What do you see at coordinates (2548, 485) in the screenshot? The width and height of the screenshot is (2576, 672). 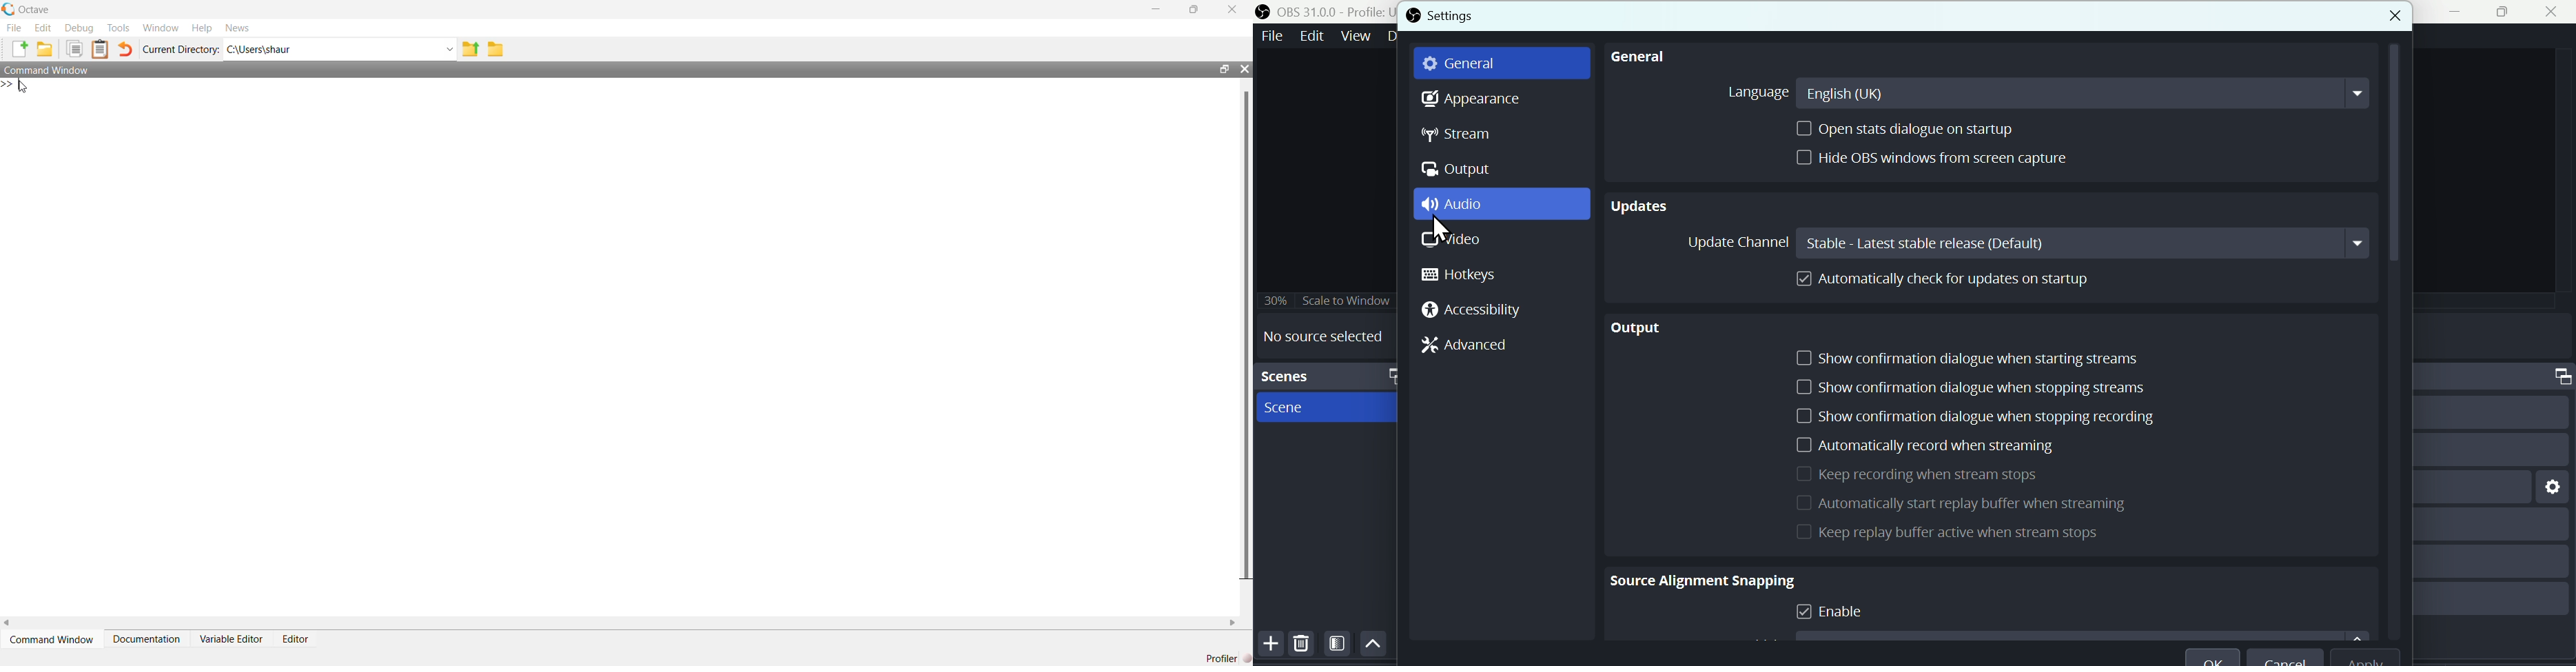 I see `setting` at bounding box center [2548, 485].